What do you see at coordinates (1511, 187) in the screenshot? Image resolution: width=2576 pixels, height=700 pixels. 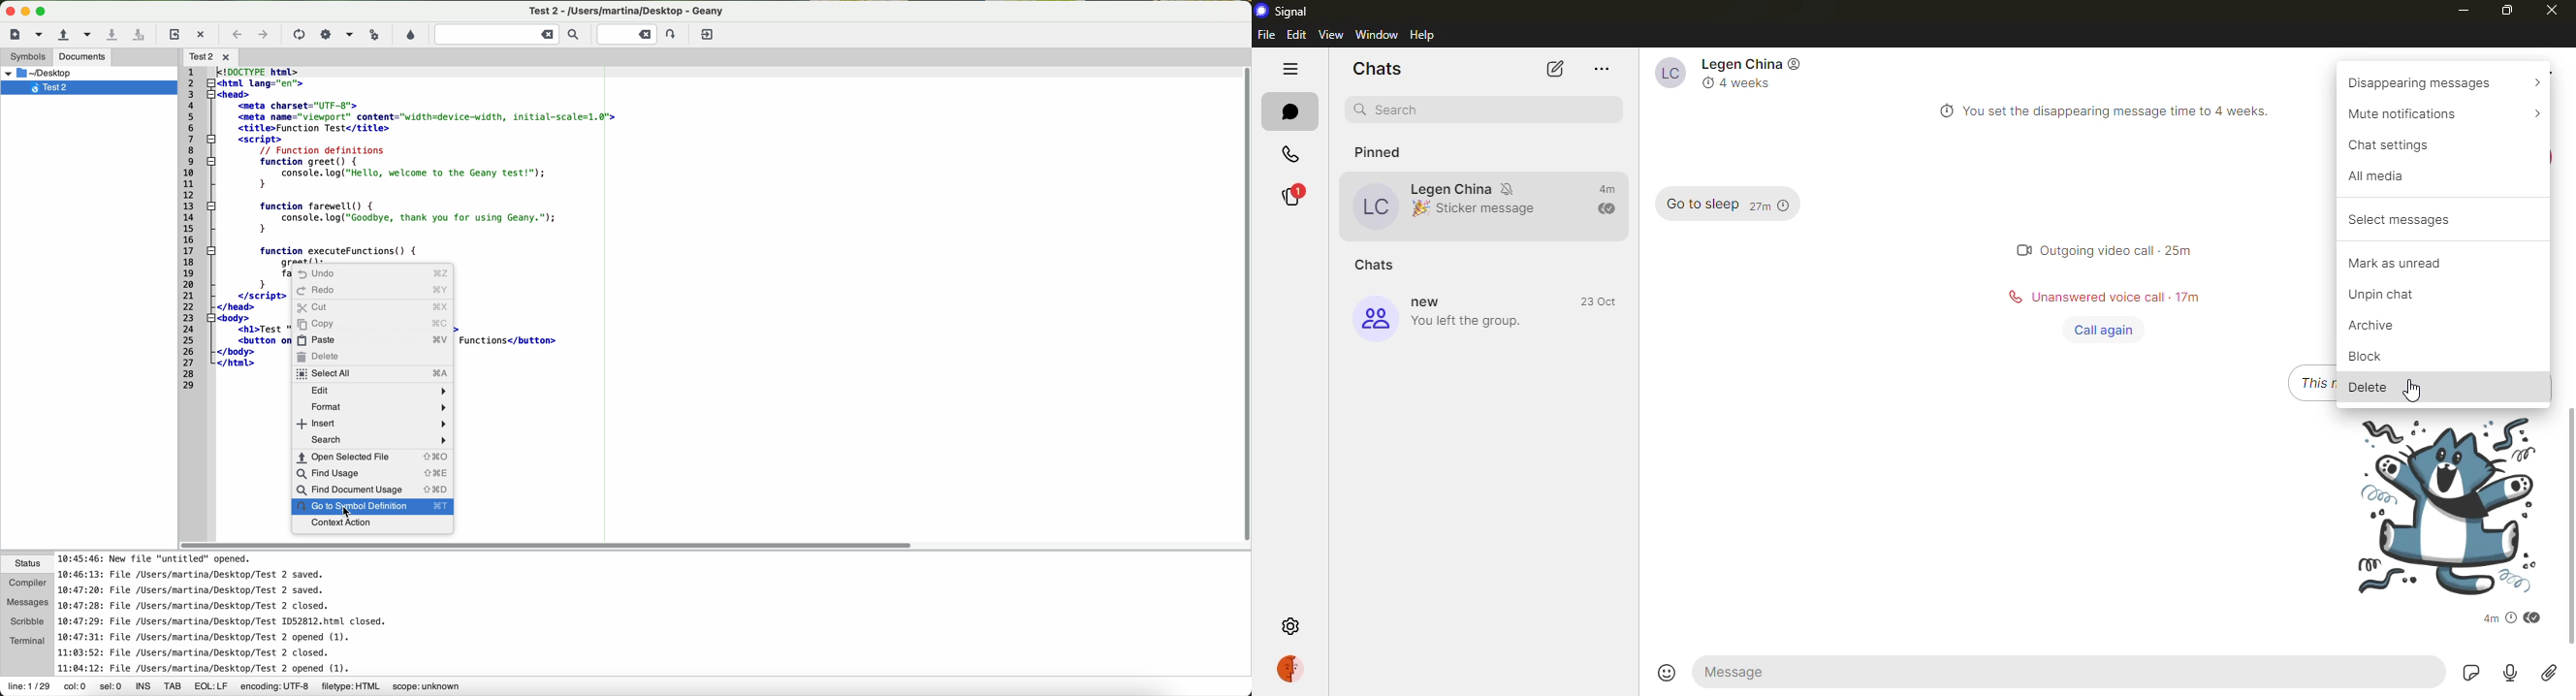 I see `mute notifications` at bounding box center [1511, 187].